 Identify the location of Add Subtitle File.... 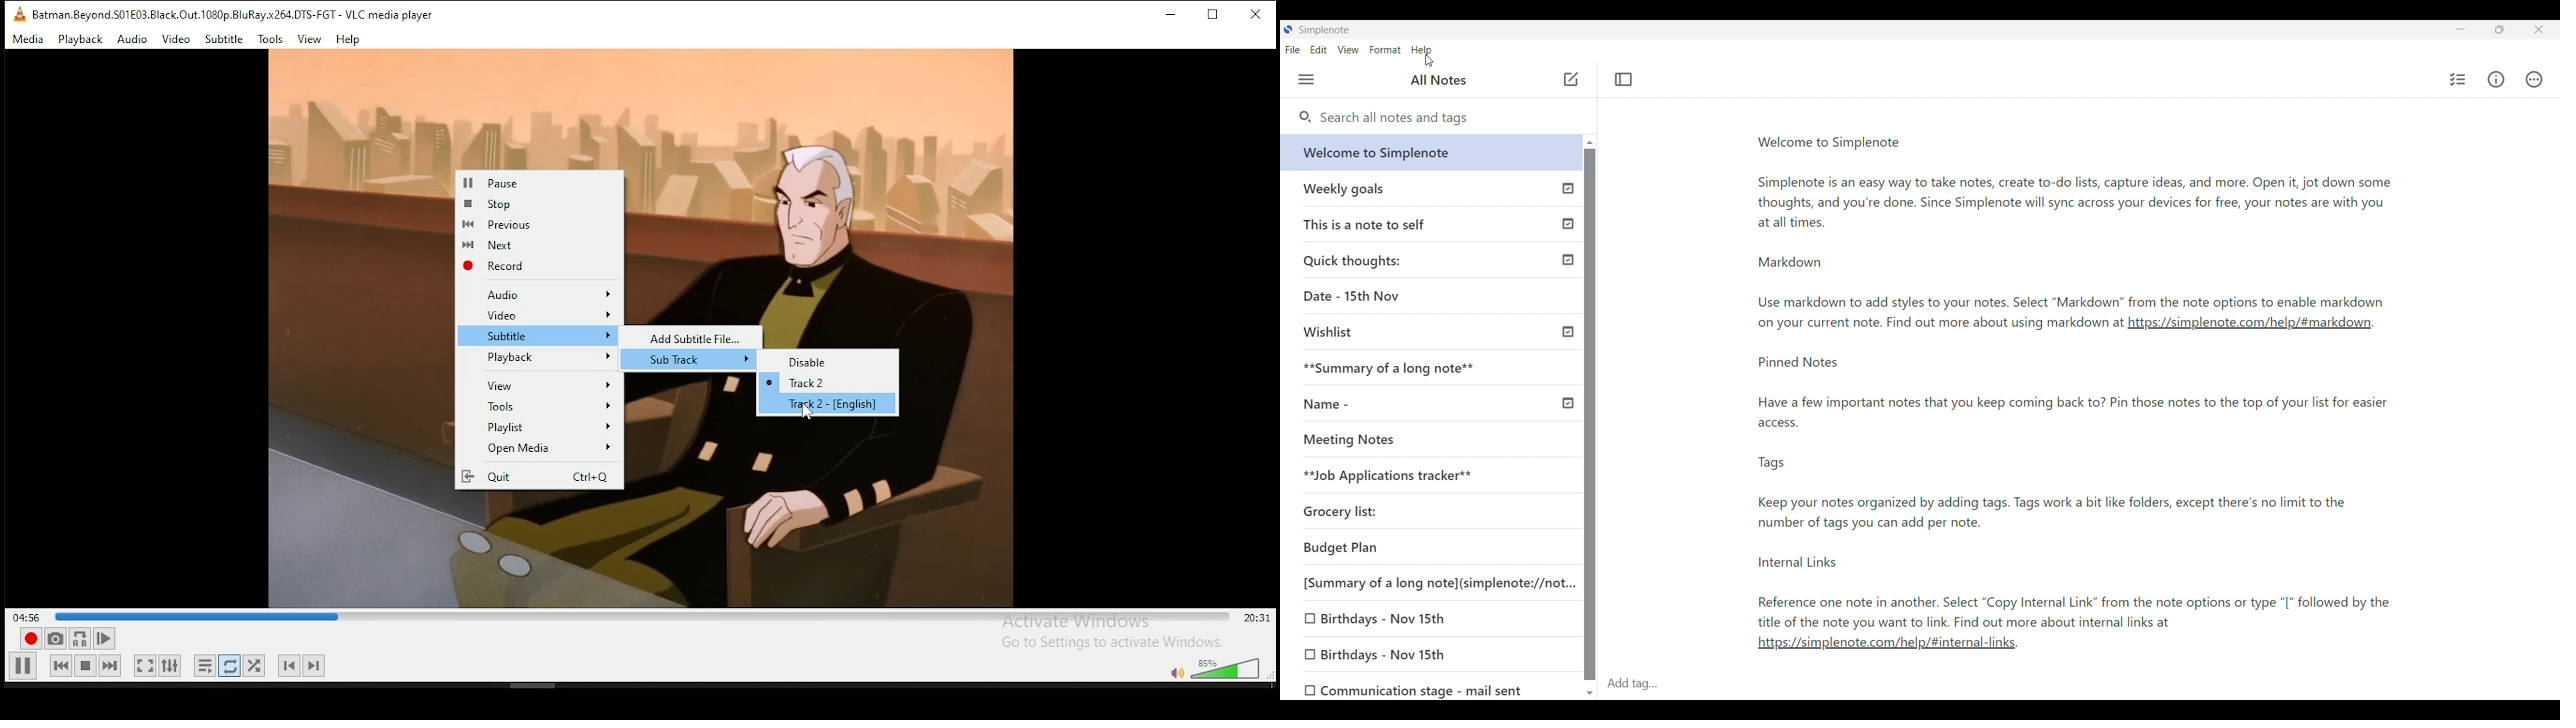
(698, 337).